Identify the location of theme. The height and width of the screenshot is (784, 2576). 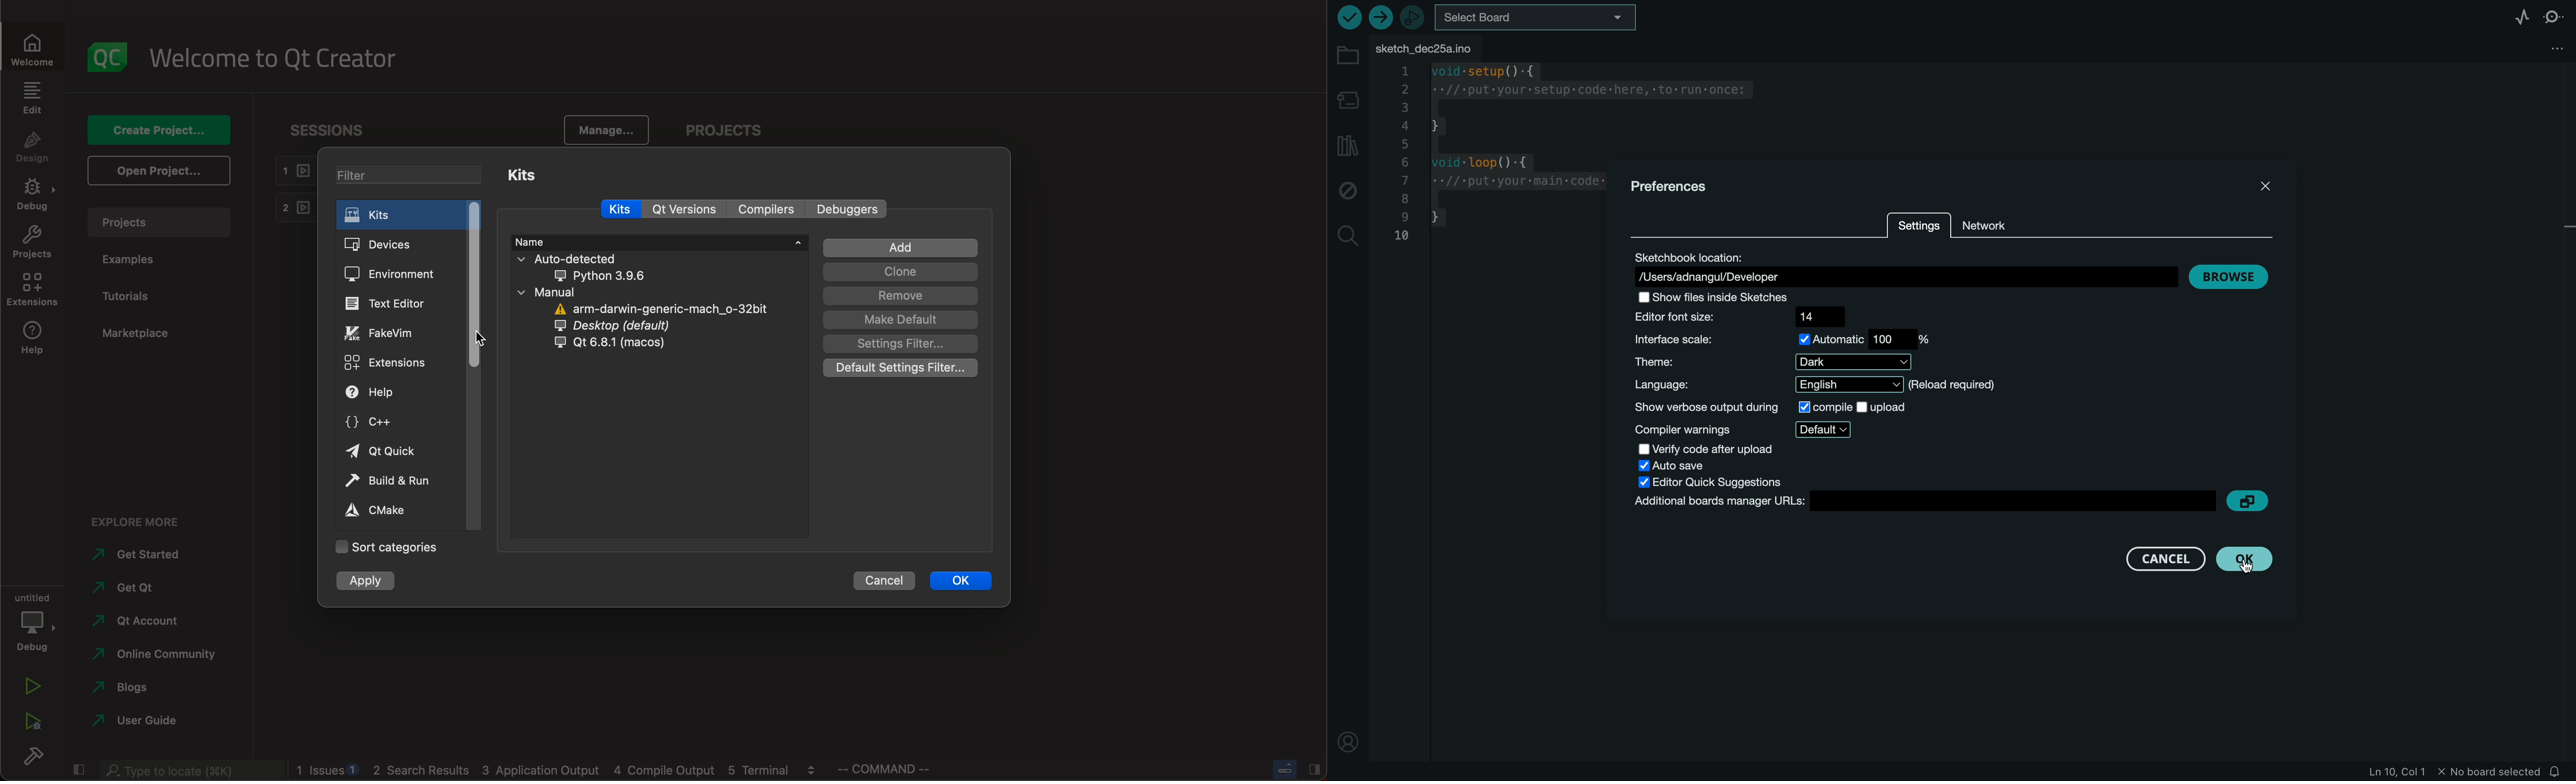
(1775, 362).